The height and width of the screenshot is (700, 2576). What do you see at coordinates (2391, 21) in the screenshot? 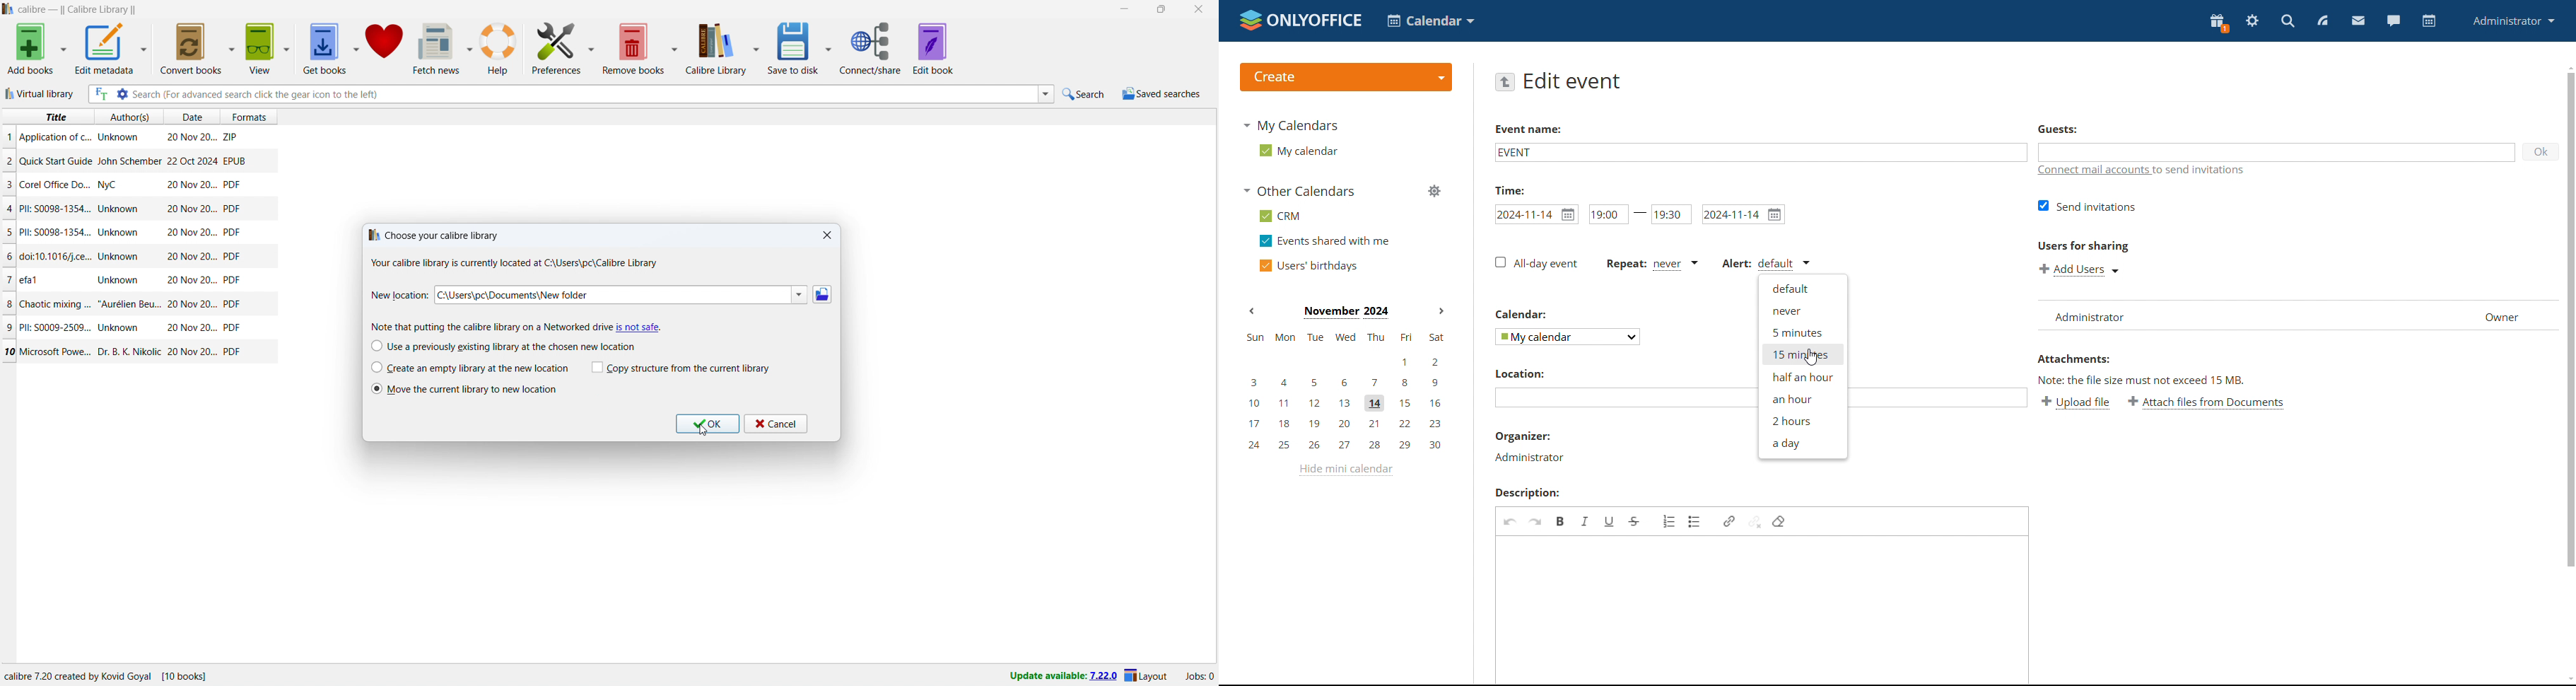
I see `chat` at bounding box center [2391, 21].